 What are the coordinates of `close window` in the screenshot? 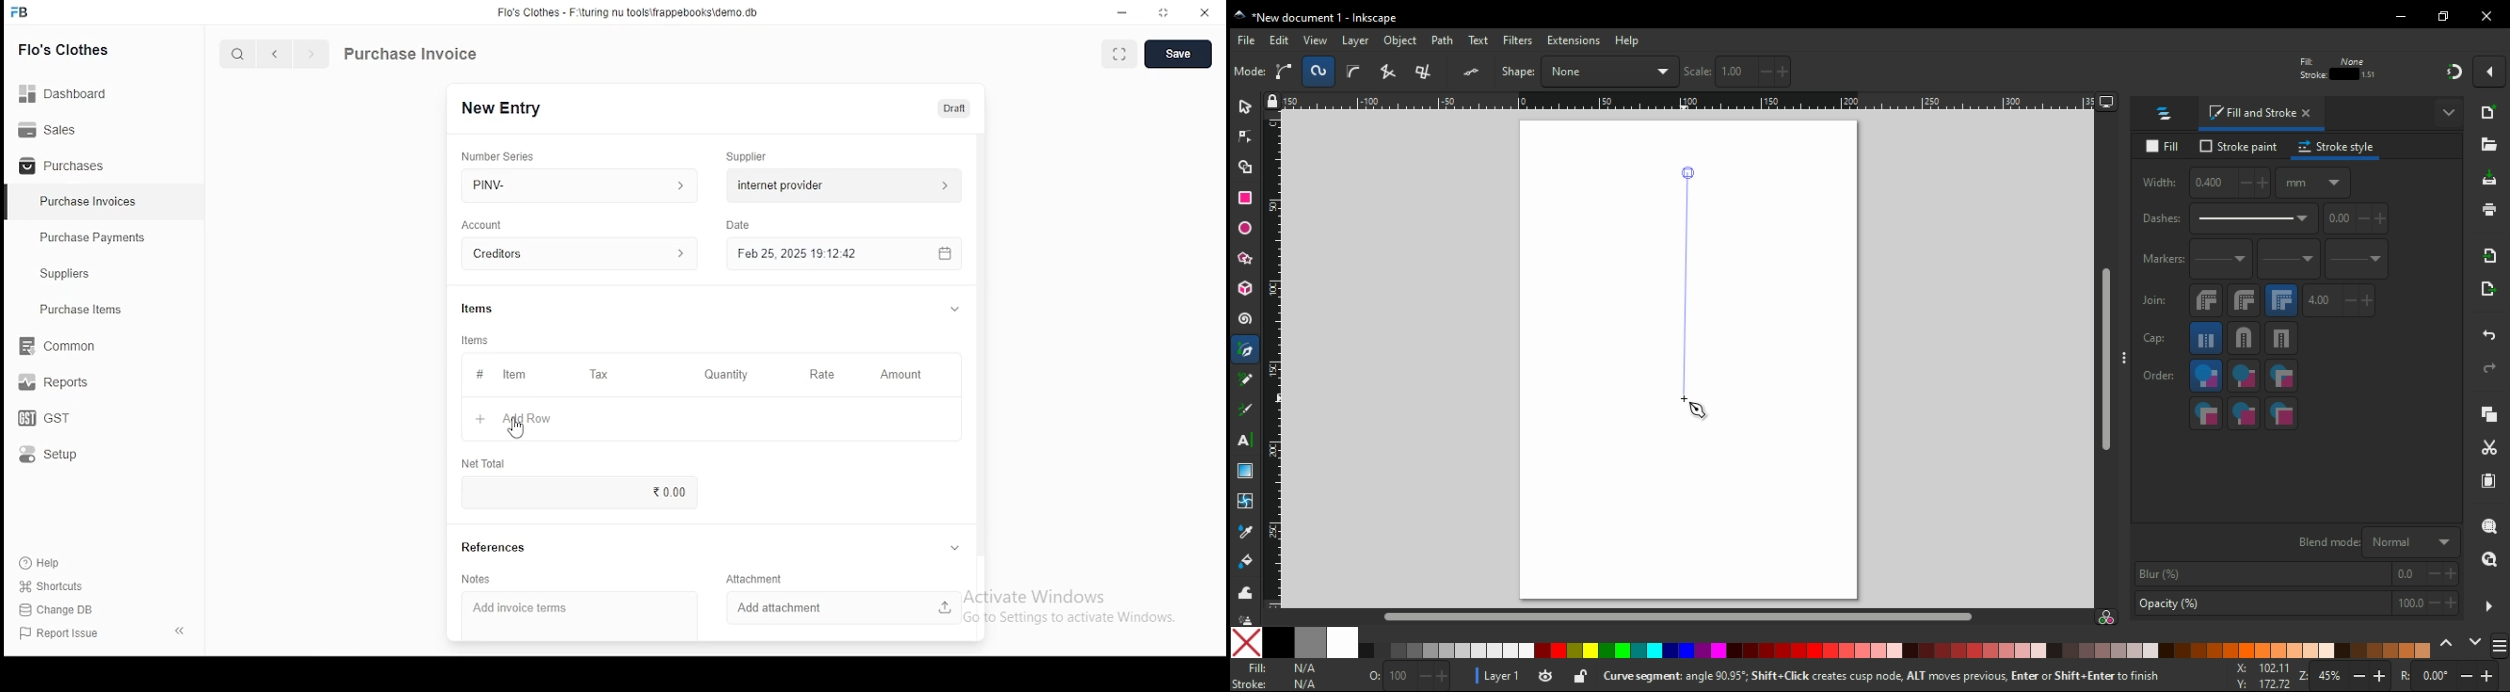 It's located at (1205, 11).